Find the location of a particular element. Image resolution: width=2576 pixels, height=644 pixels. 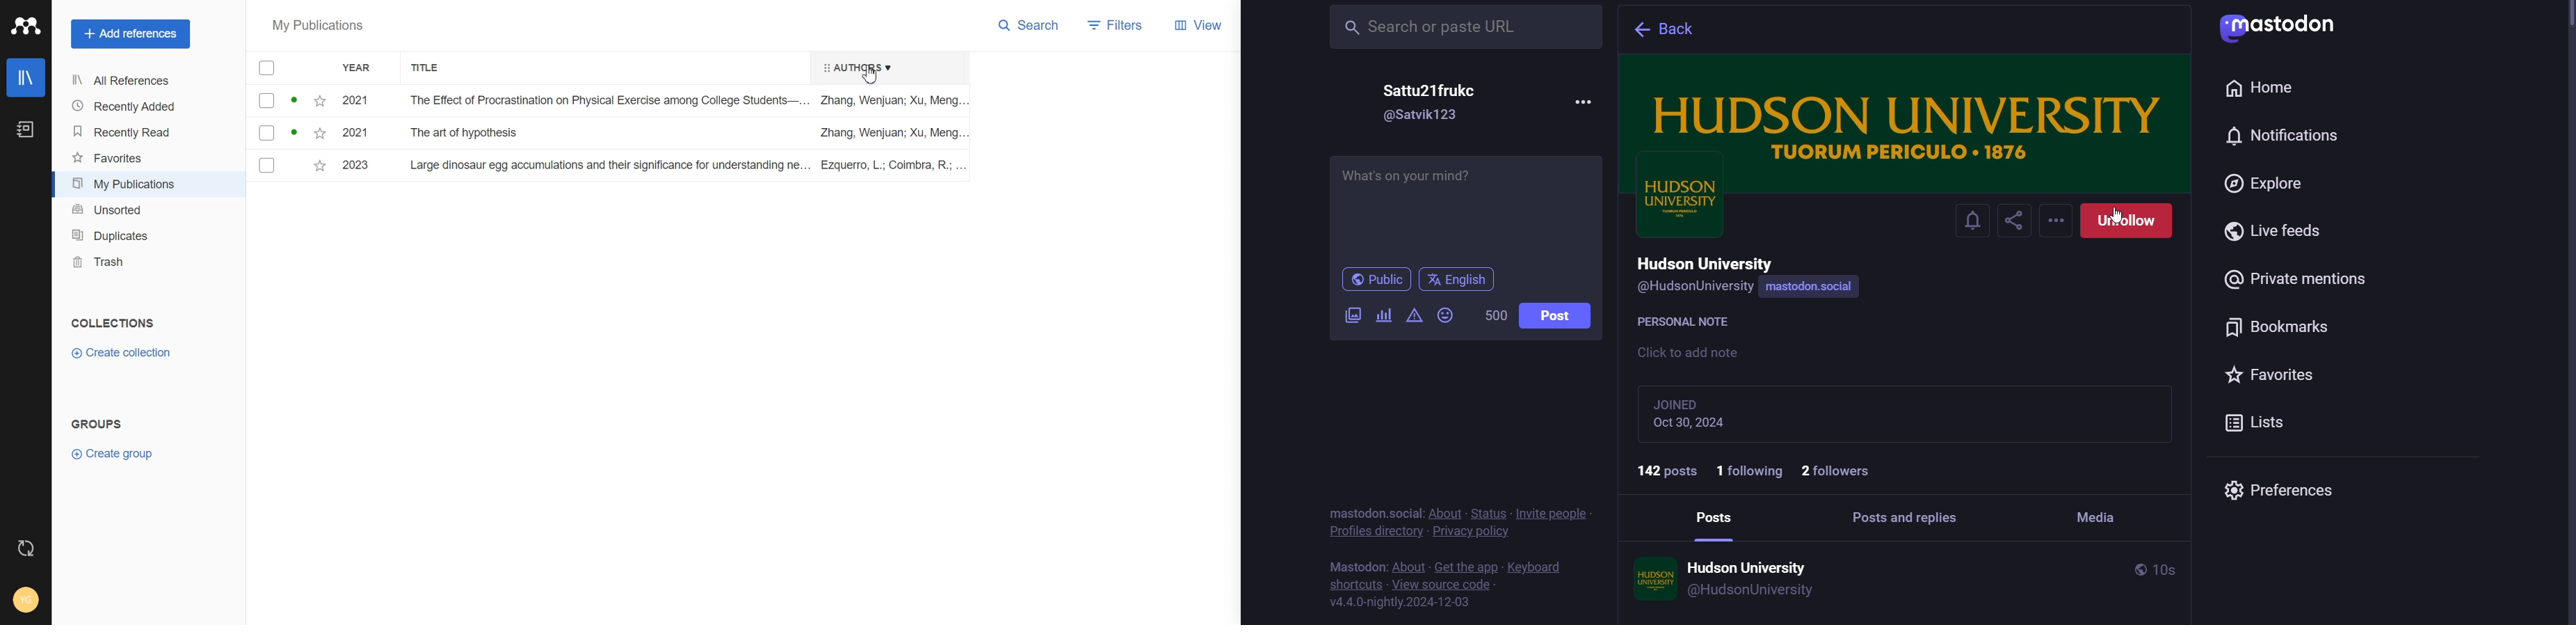

mastodon social is located at coordinates (1811, 288).